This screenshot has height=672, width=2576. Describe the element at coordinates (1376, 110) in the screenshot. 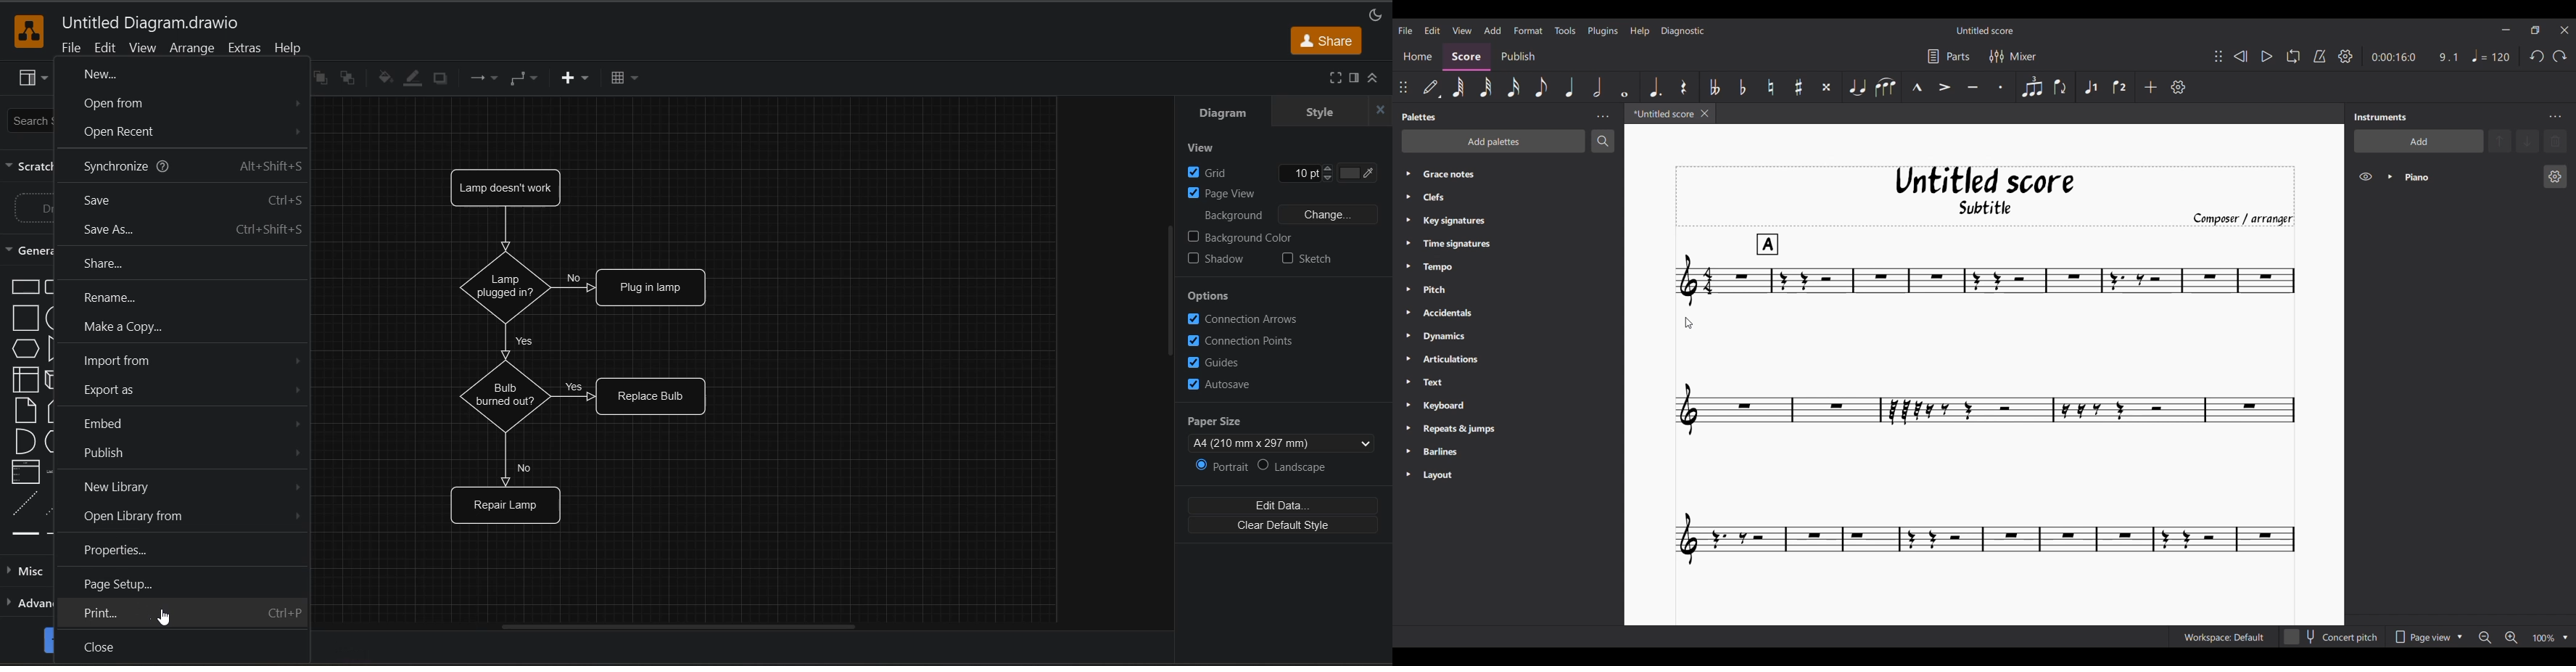

I see `hide` at that location.